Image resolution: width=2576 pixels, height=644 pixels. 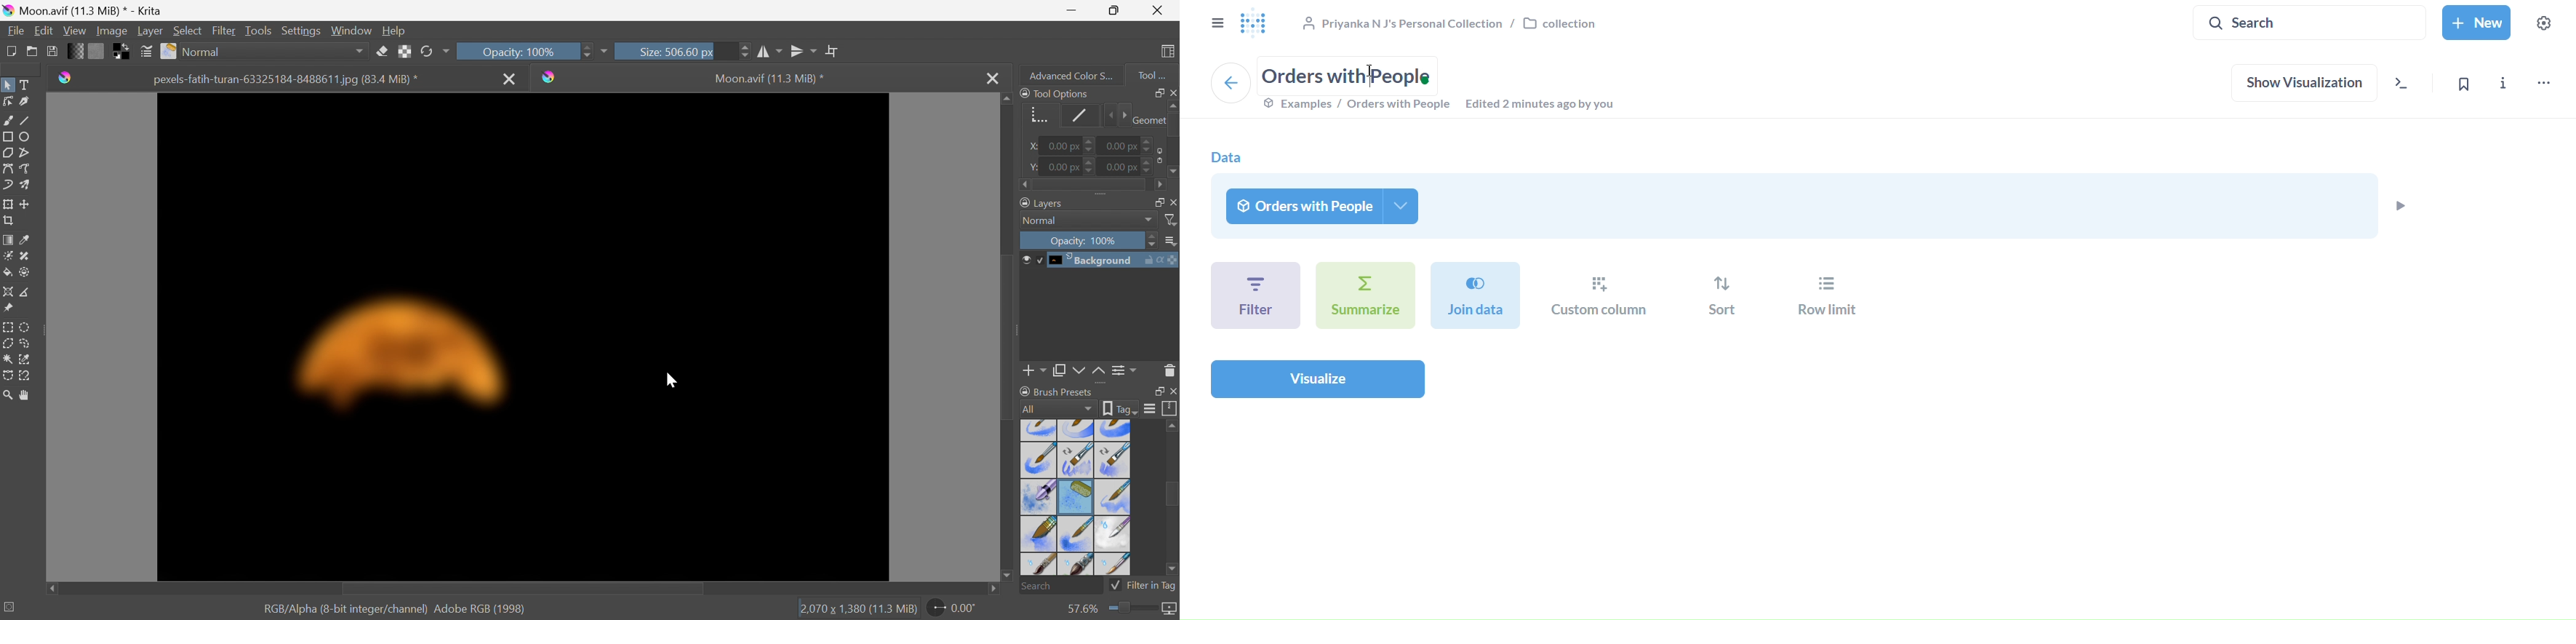 What do you see at coordinates (1148, 120) in the screenshot?
I see `Geometry` at bounding box center [1148, 120].